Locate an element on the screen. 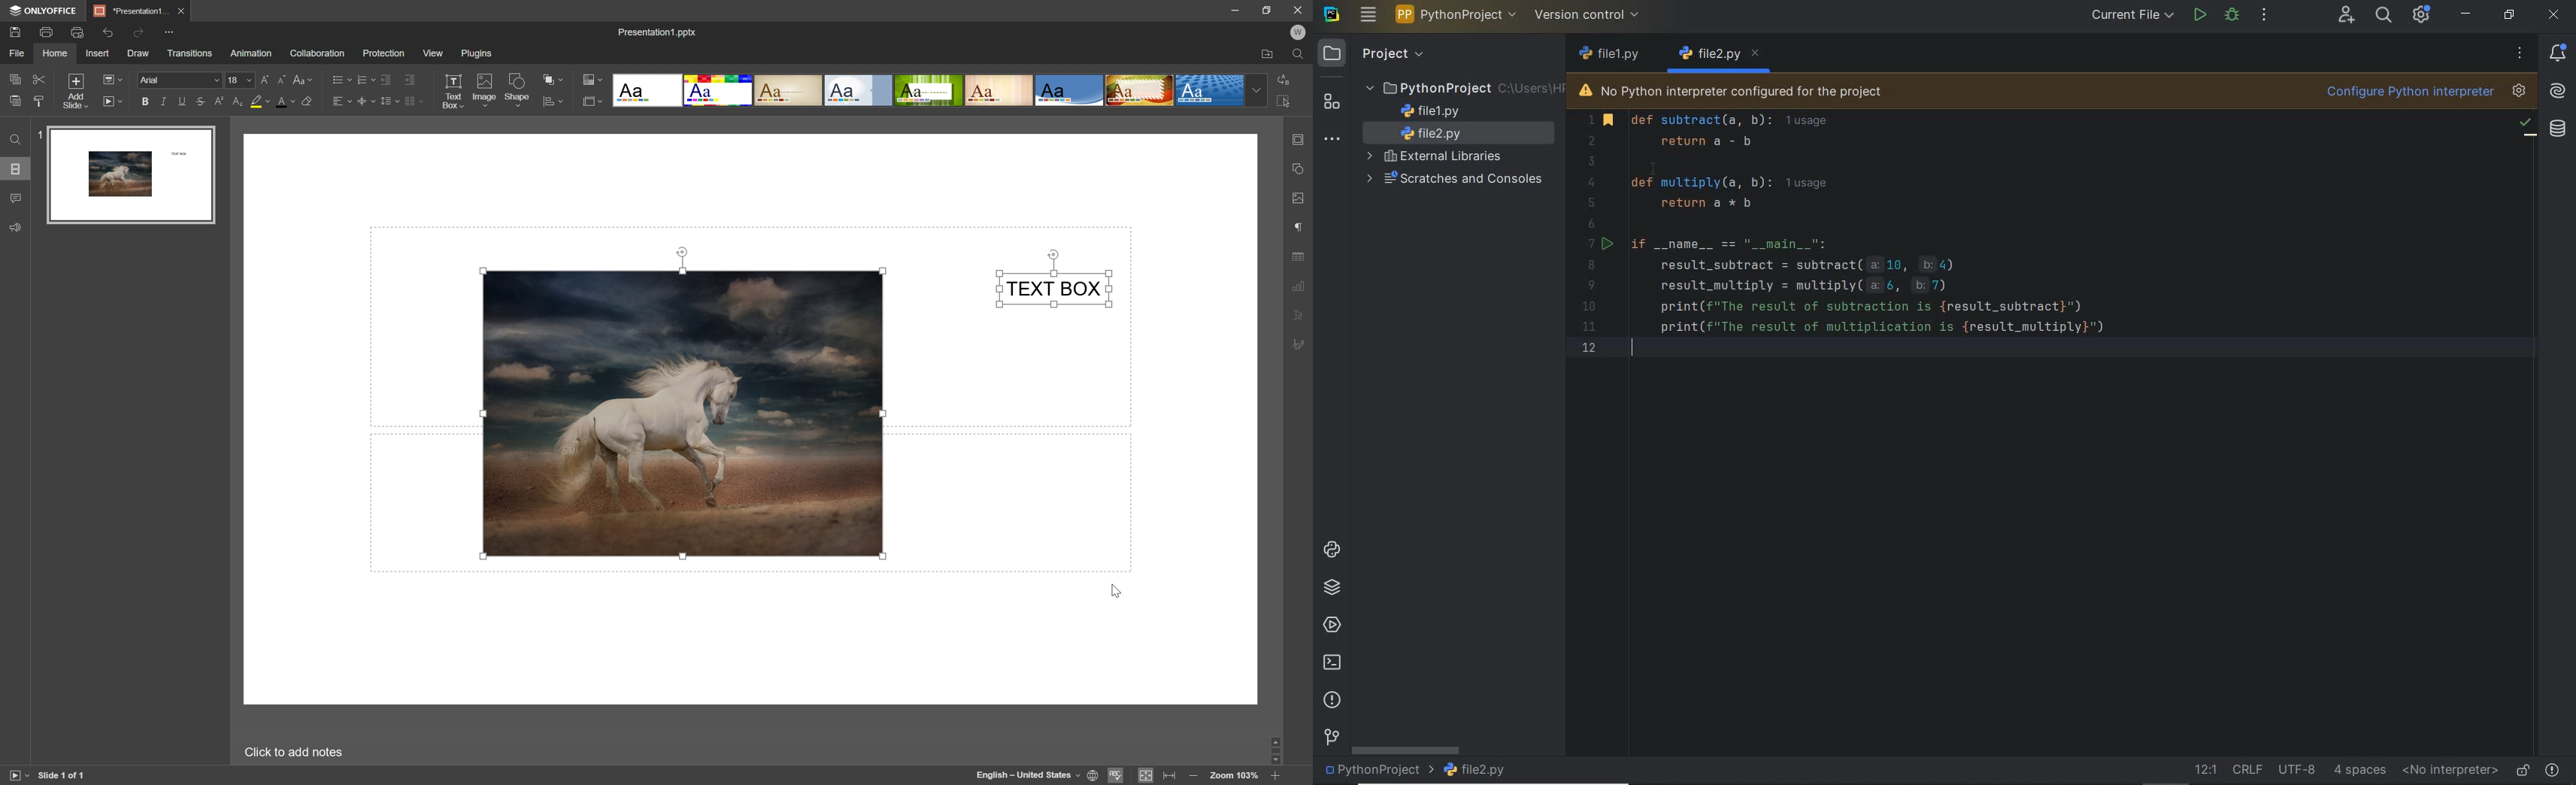 Image resolution: width=2576 pixels, height=812 pixels. cursor is located at coordinates (1123, 591).